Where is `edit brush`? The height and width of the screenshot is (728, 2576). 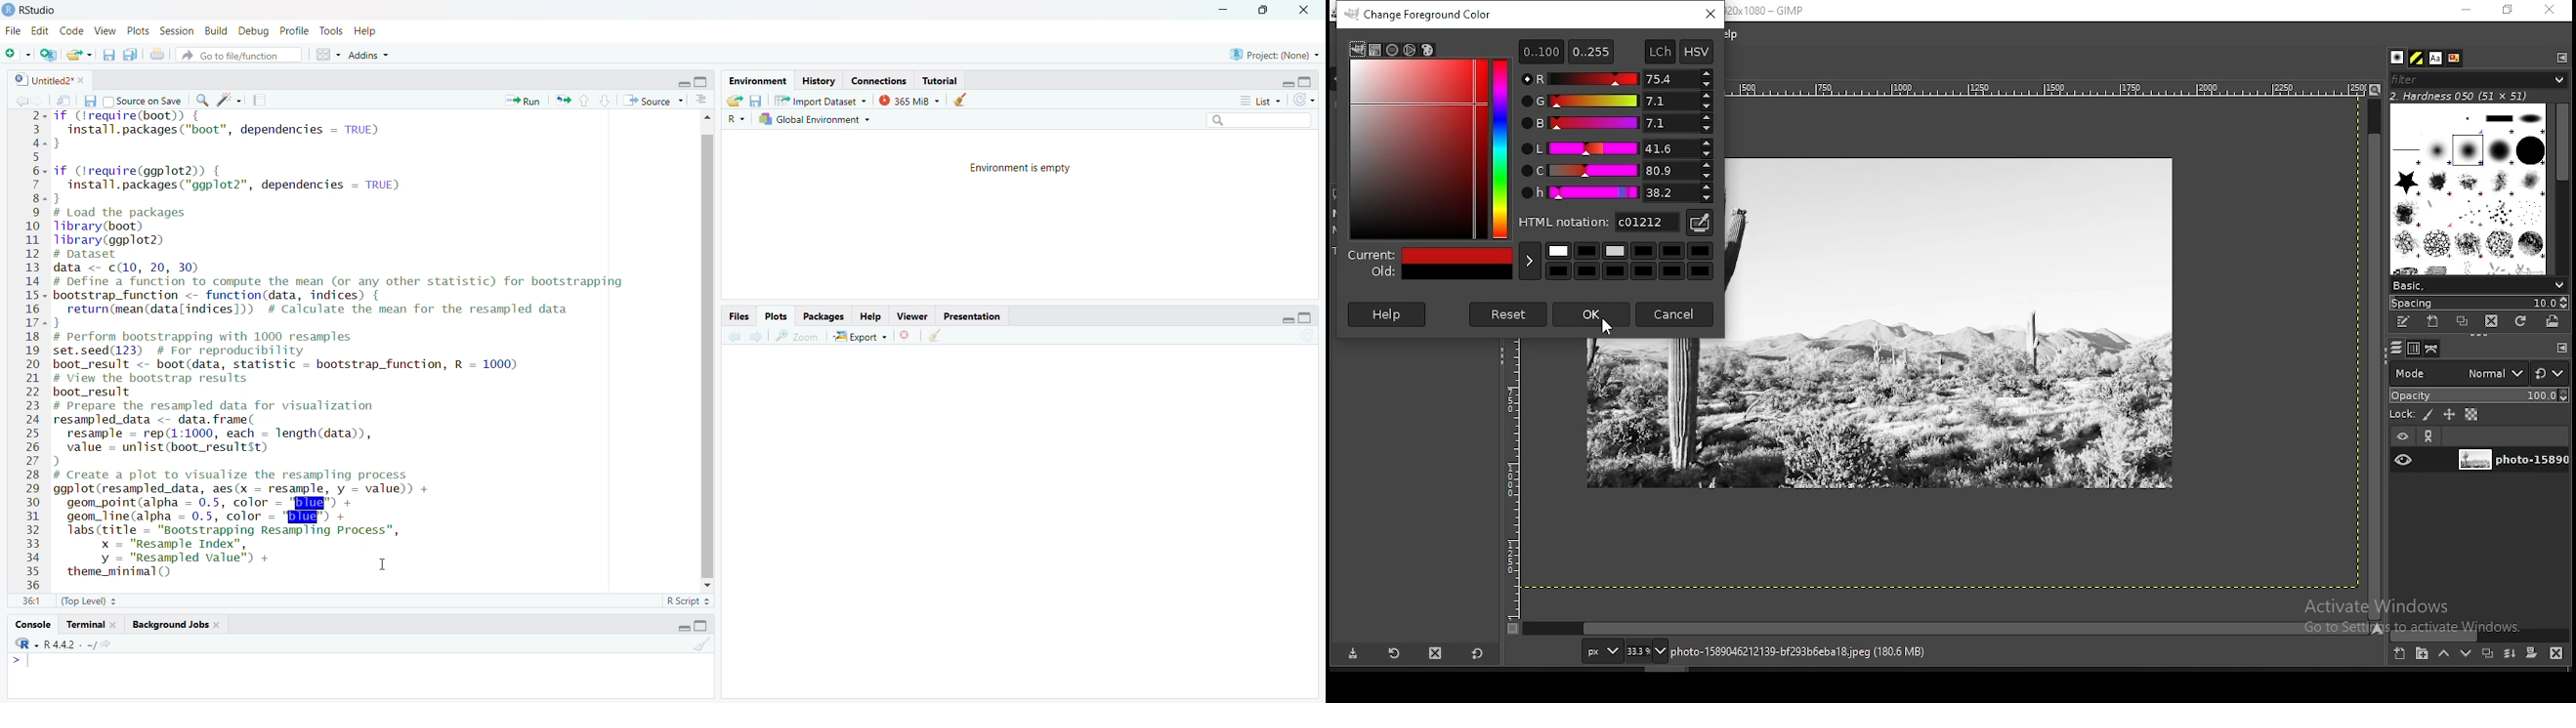 edit brush is located at coordinates (2405, 322).